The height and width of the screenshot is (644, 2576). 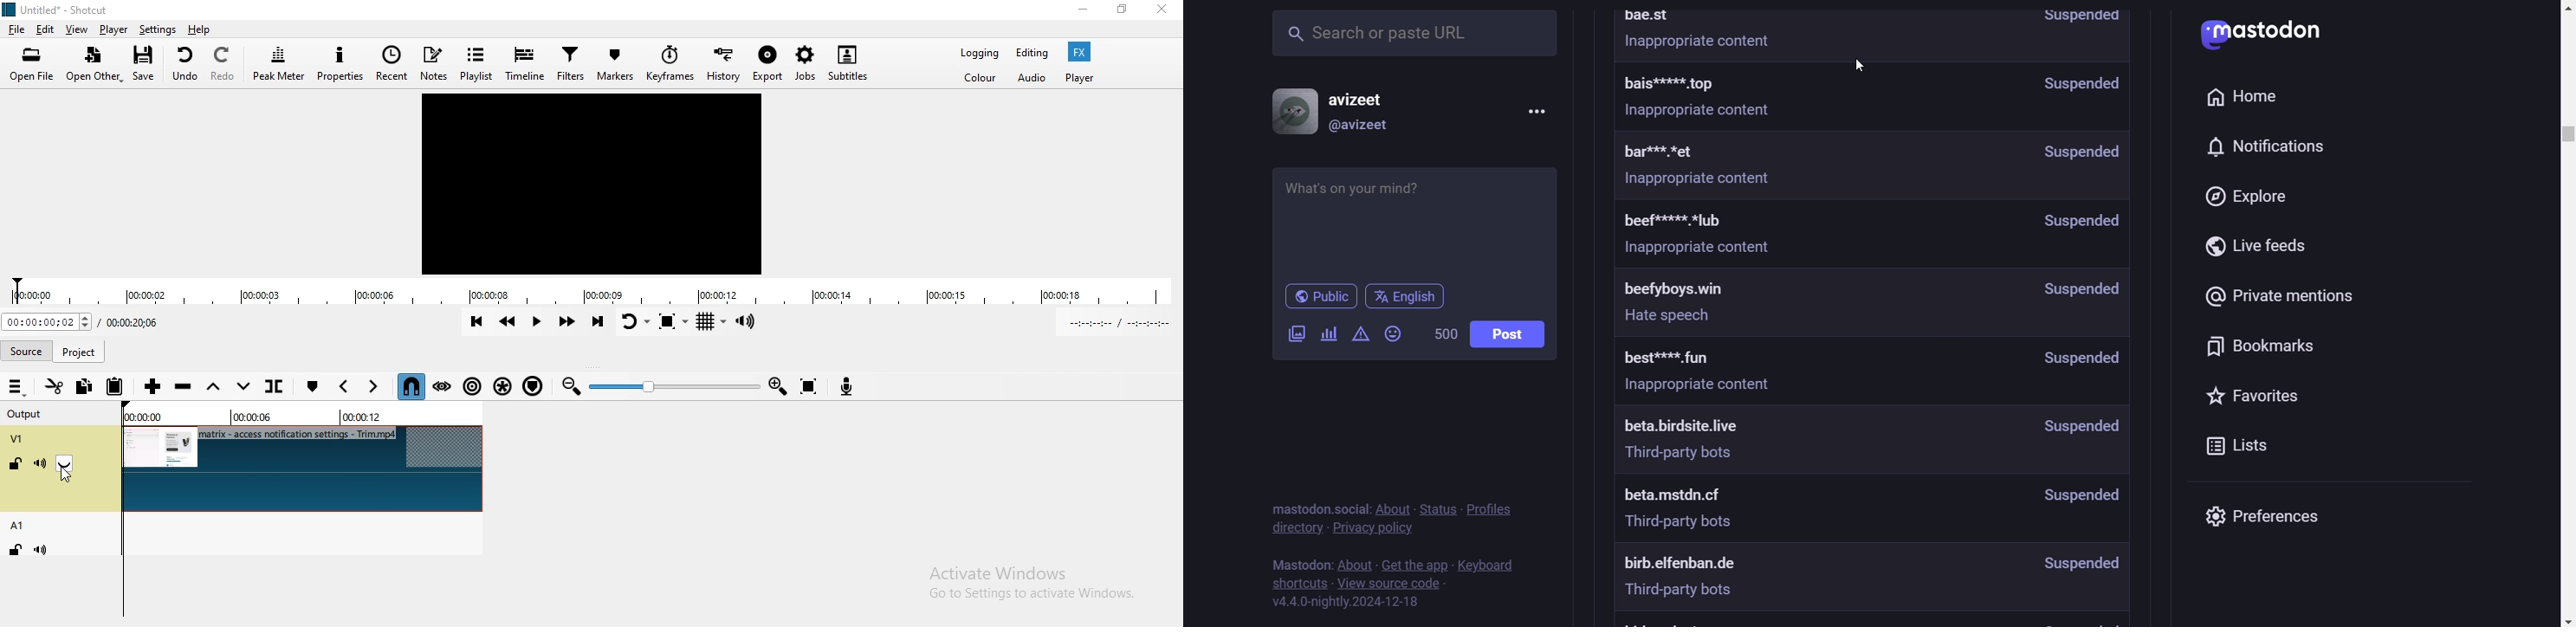 What do you see at coordinates (812, 385) in the screenshot?
I see `Zoom timeline to fit` at bounding box center [812, 385].